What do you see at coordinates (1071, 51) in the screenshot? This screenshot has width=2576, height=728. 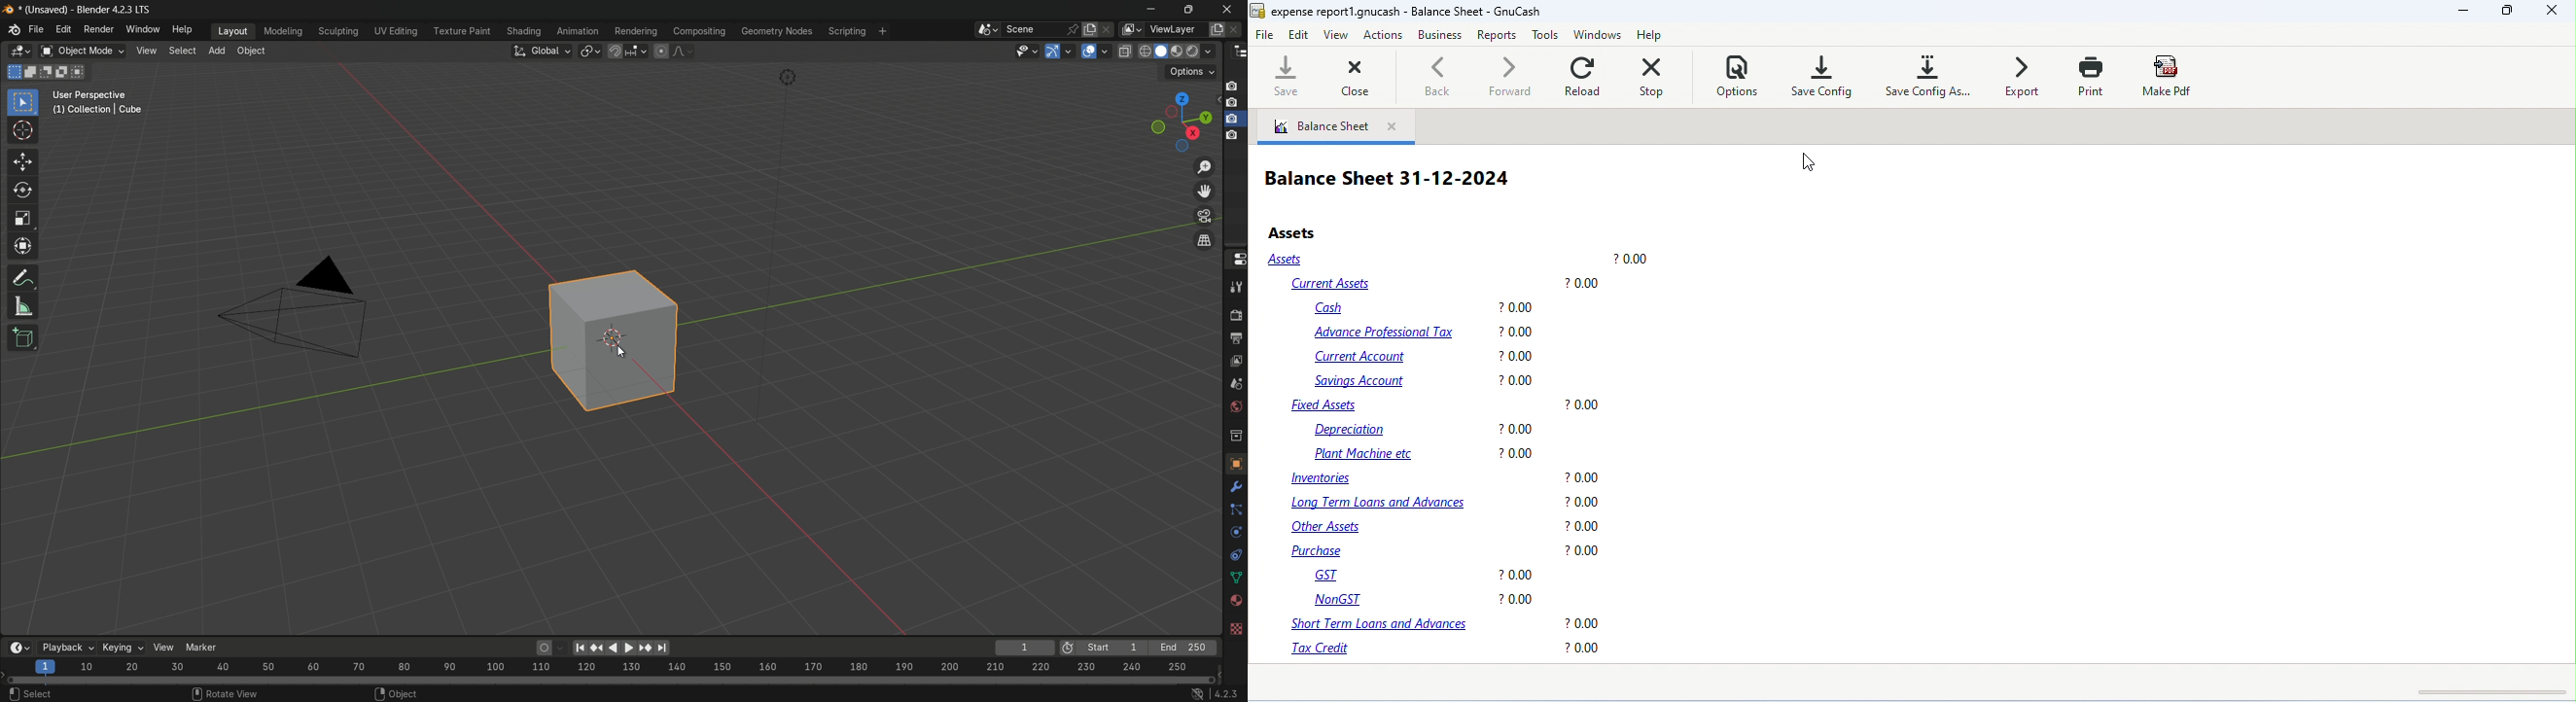 I see `gizmos` at bounding box center [1071, 51].